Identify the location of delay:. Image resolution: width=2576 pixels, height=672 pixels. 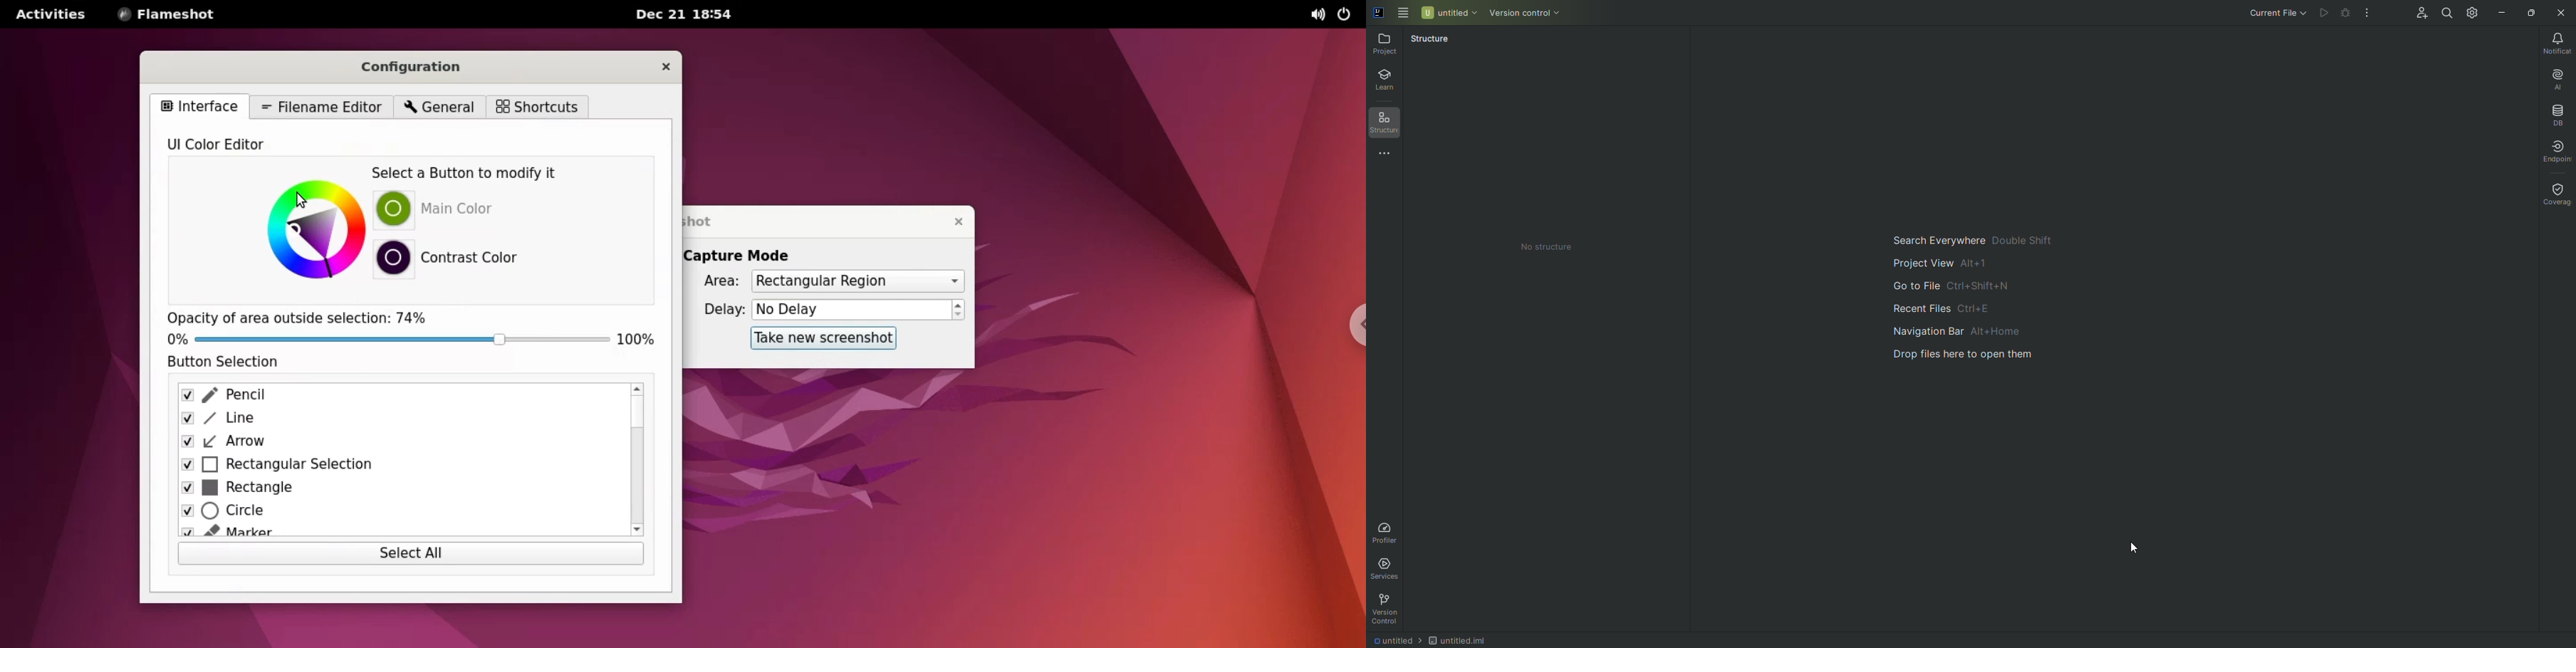
(716, 312).